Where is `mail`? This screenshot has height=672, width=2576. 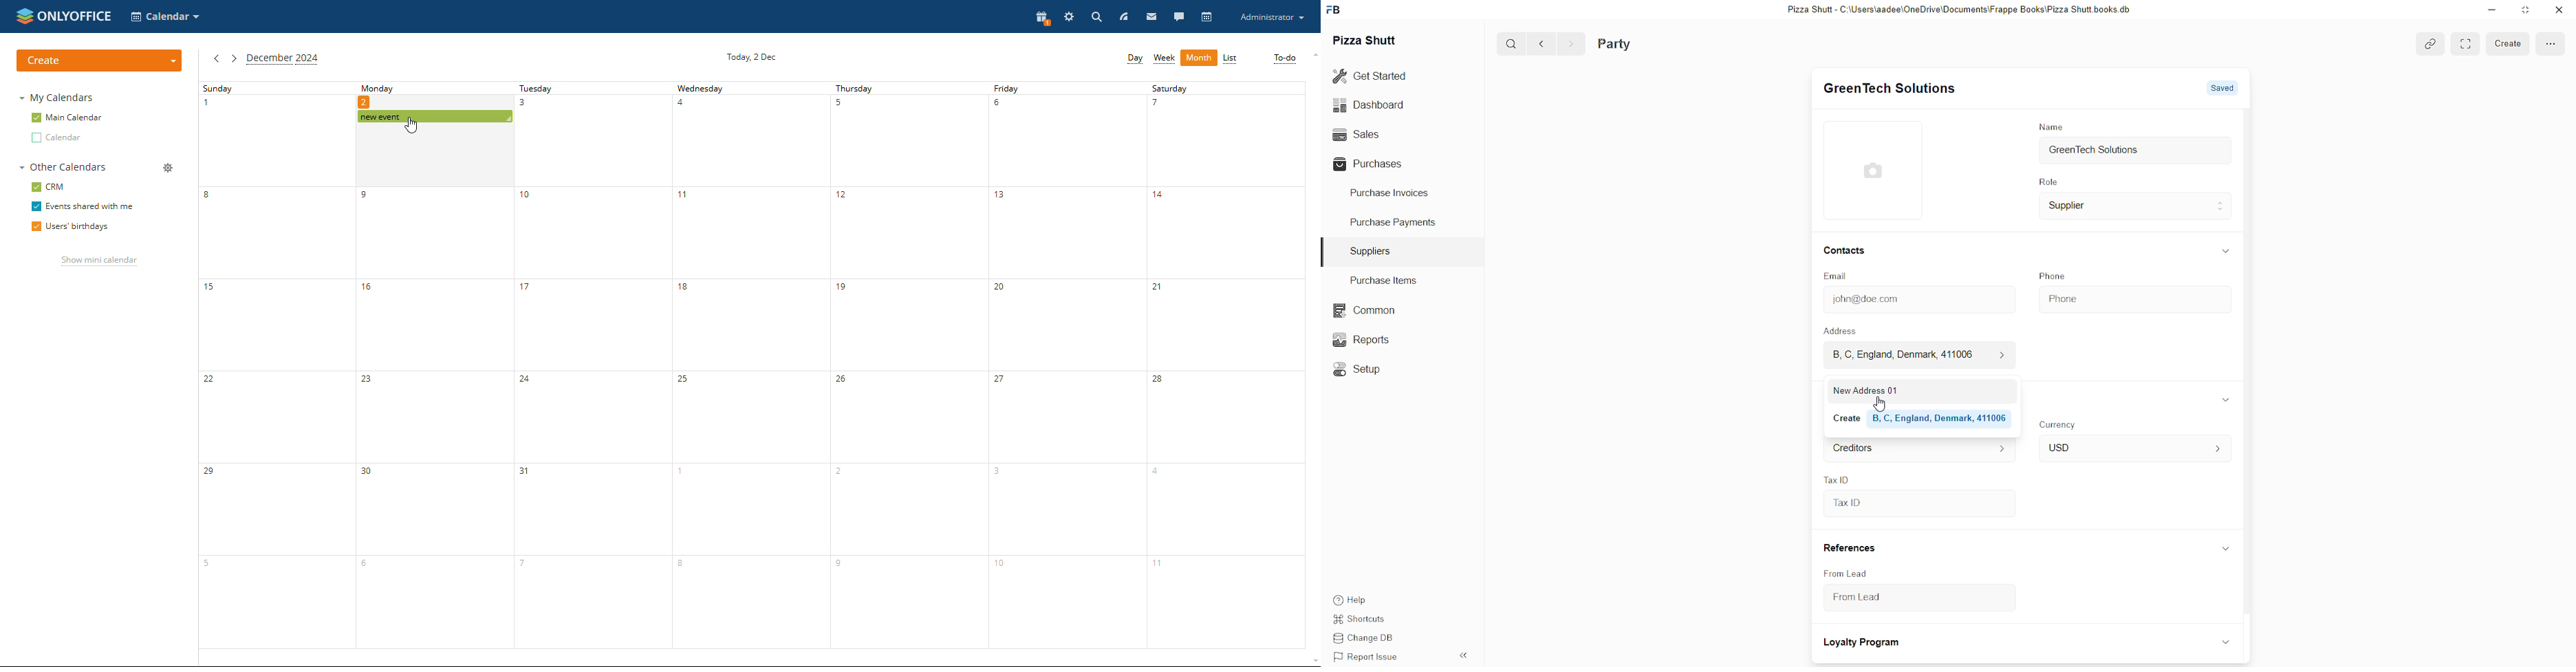
mail is located at coordinates (1151, 17).